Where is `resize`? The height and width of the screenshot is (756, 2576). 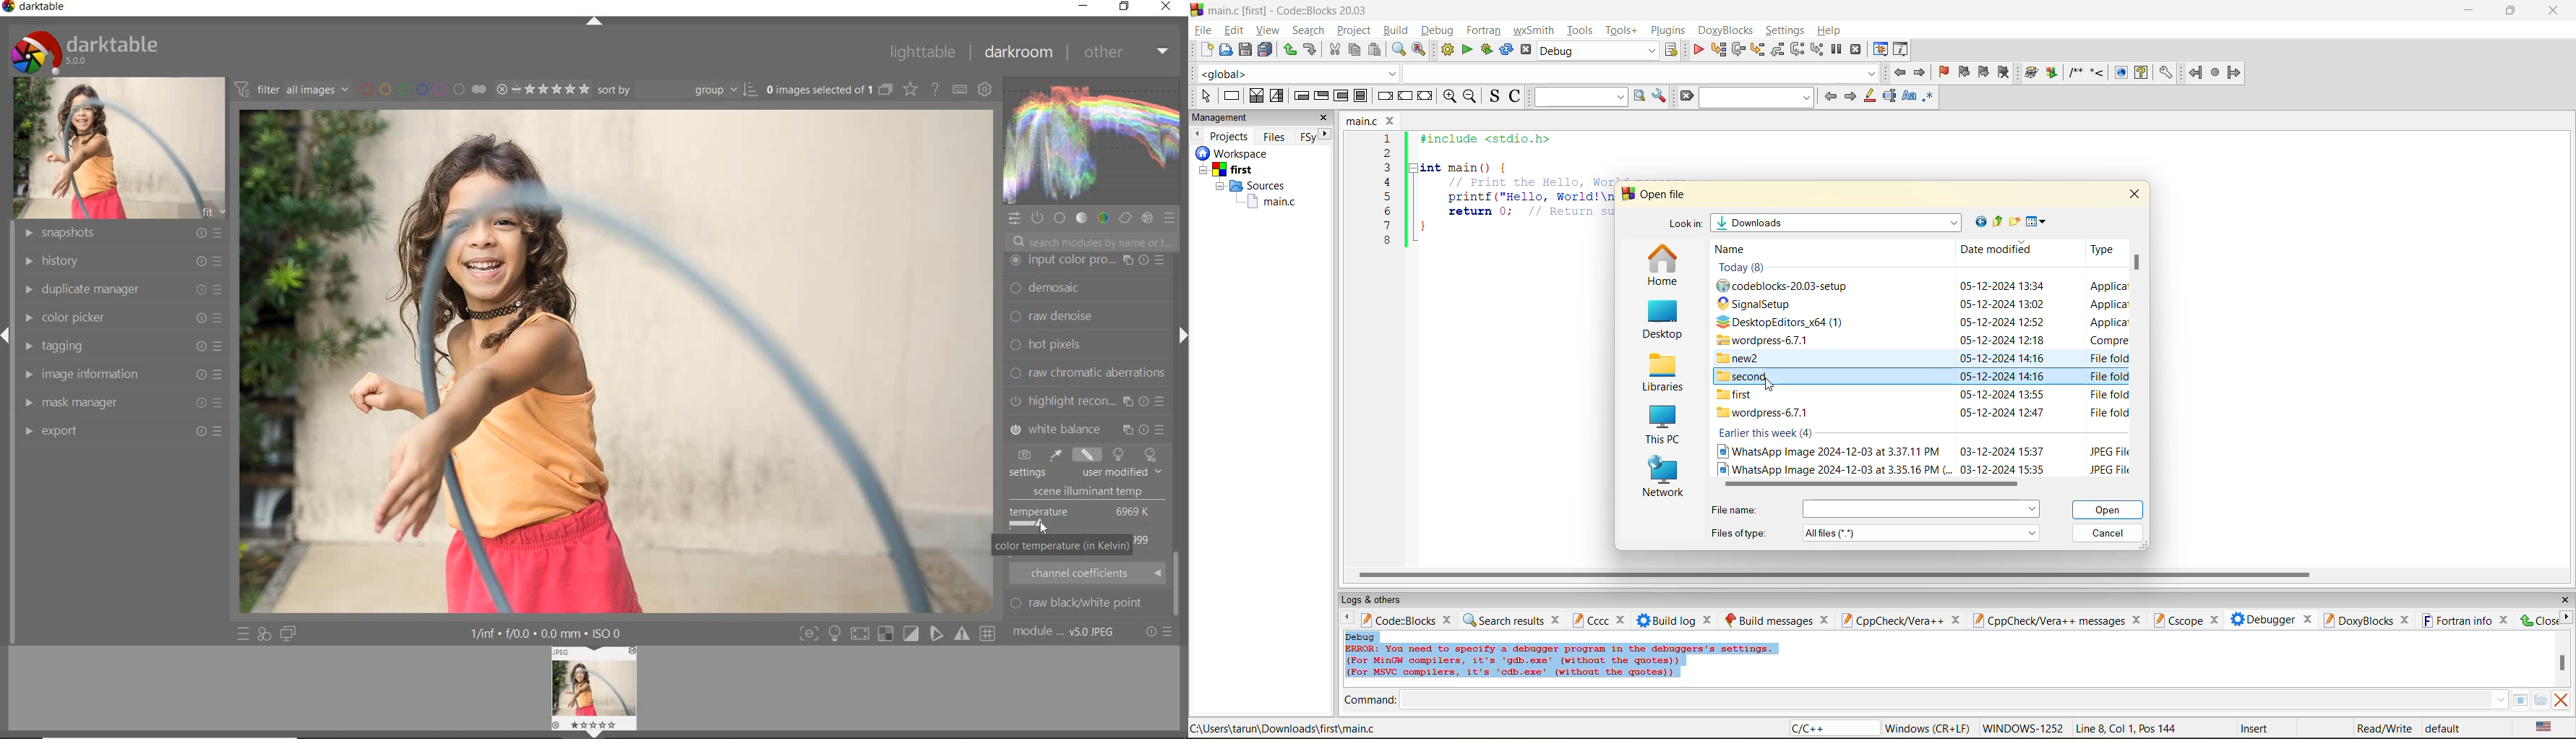
resize is located at coordinates (2511, 9).